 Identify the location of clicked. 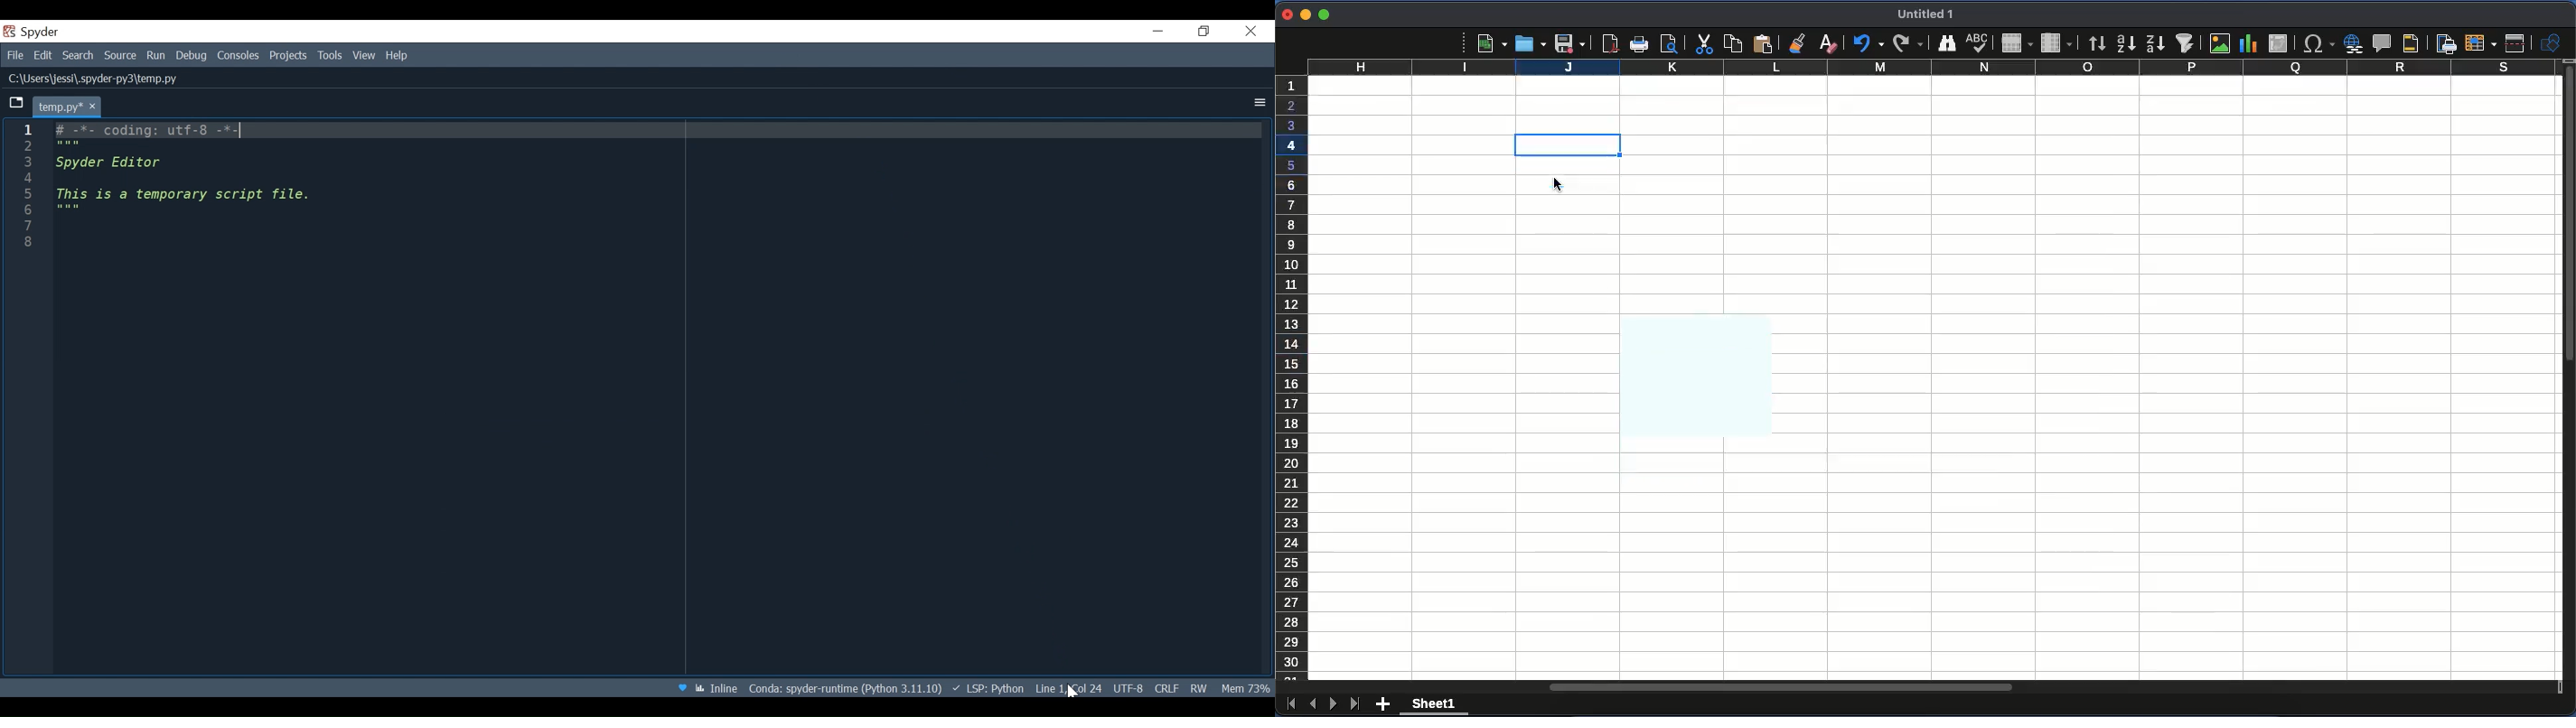
(1569, 145).